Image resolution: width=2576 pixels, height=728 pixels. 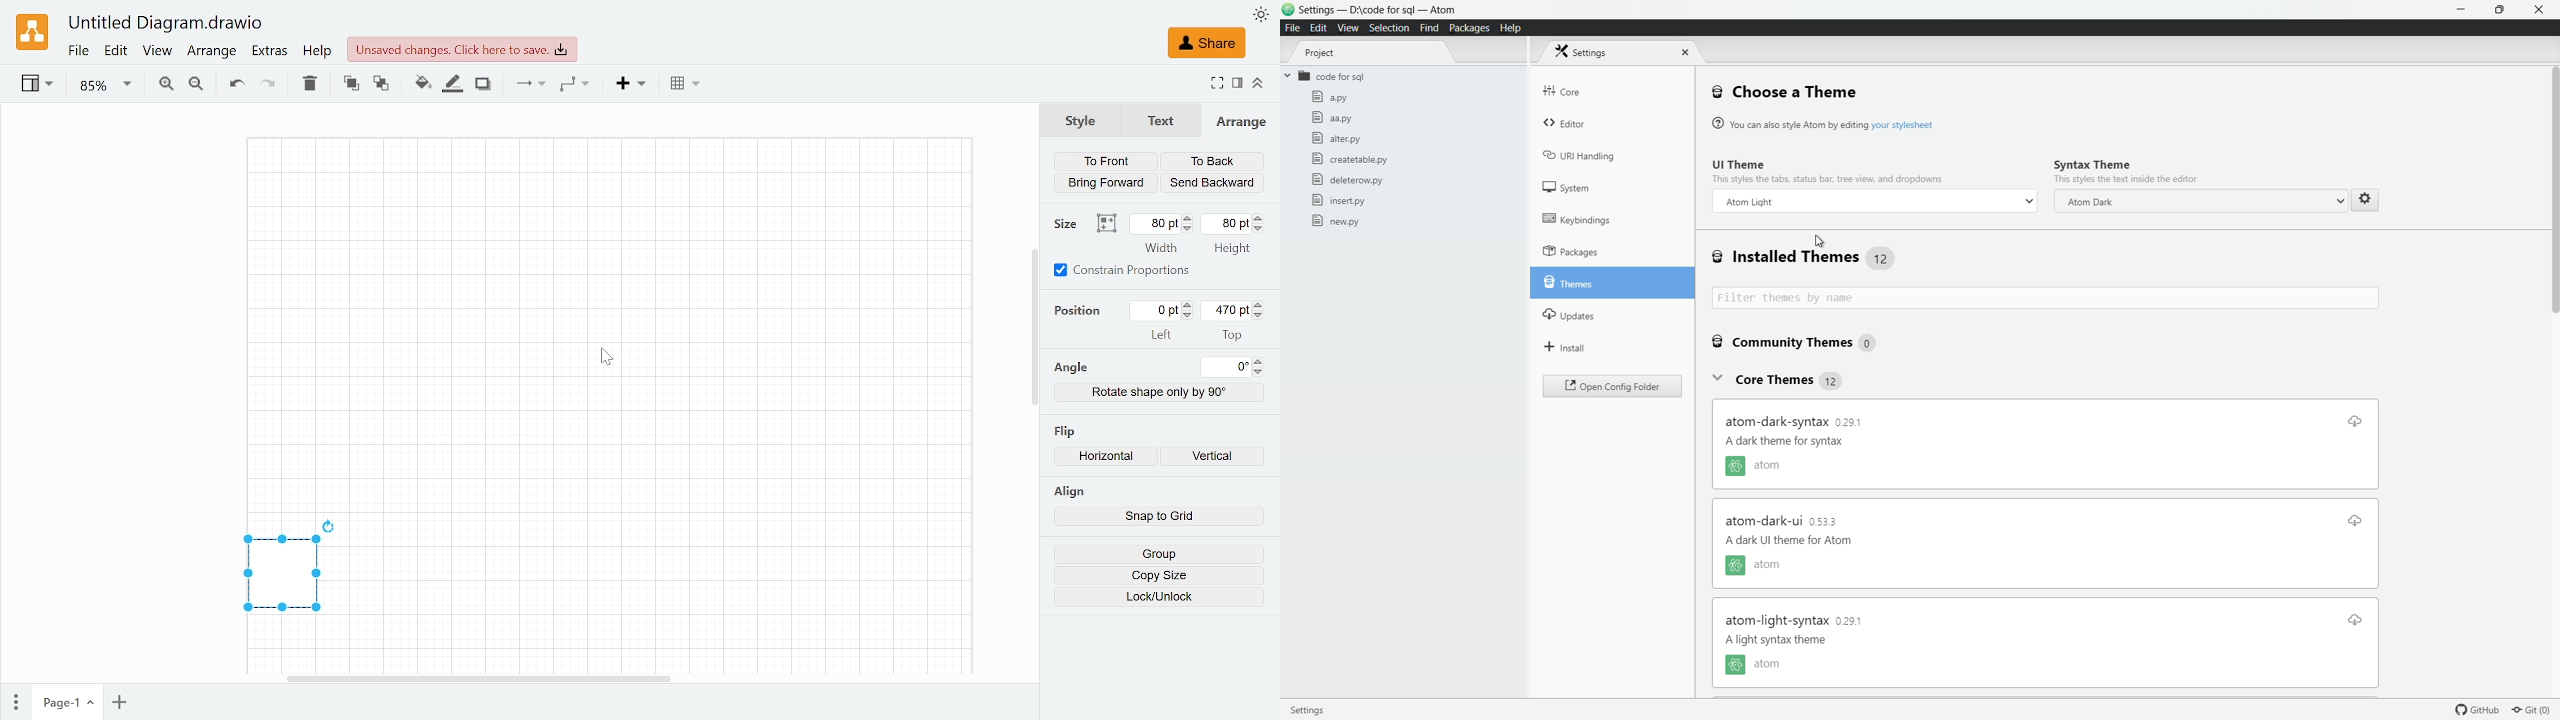 I want to click on scroll bar, so click(x=2552, y=325).